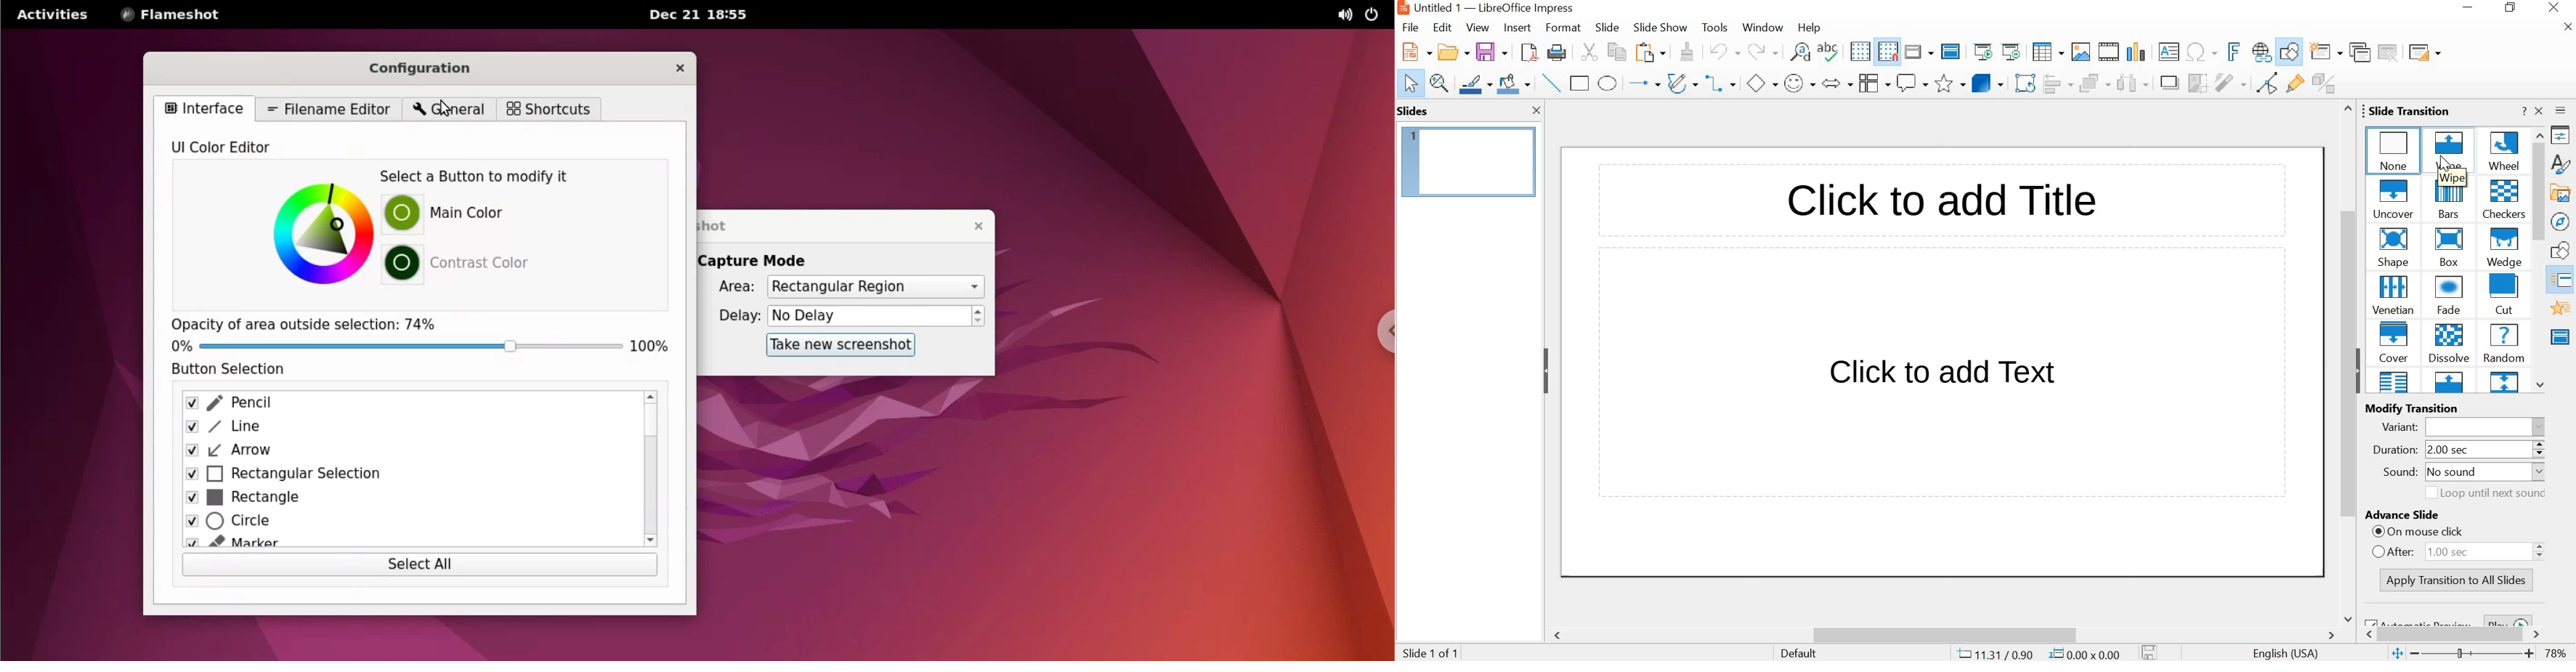  Describe the element at coordinates (1763, 52) in the screenshot. I see `REDO` at that location.